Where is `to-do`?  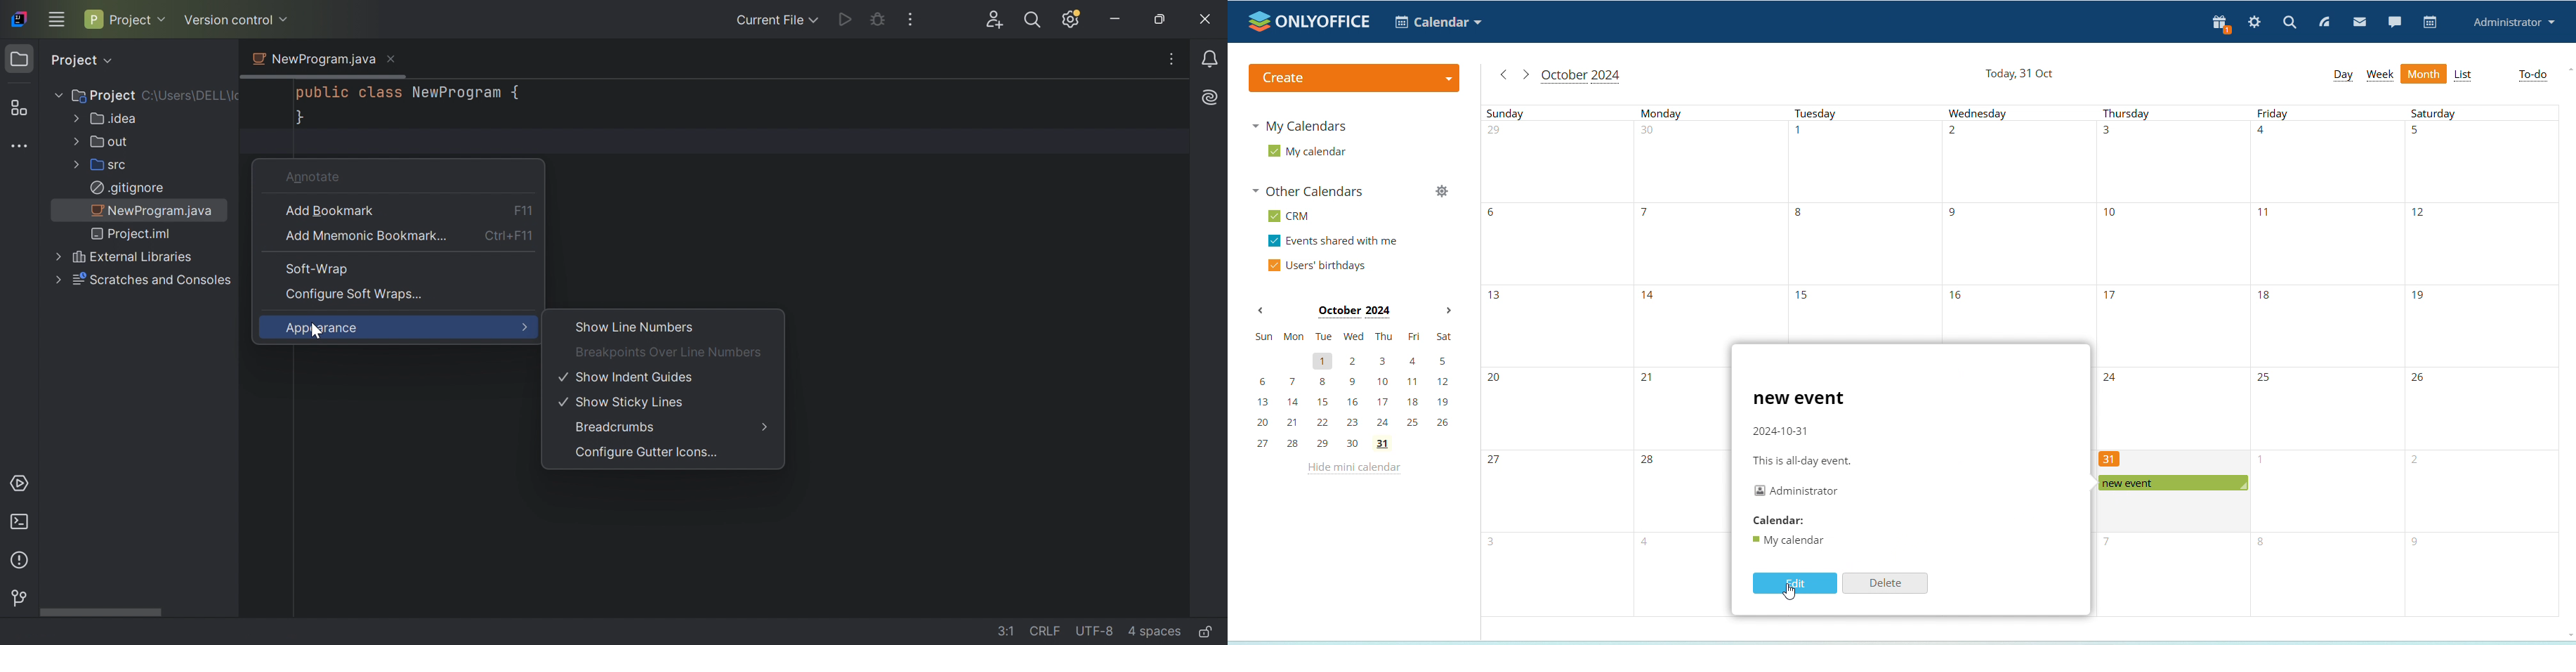
to-do is located at coordinates (2533, 75).